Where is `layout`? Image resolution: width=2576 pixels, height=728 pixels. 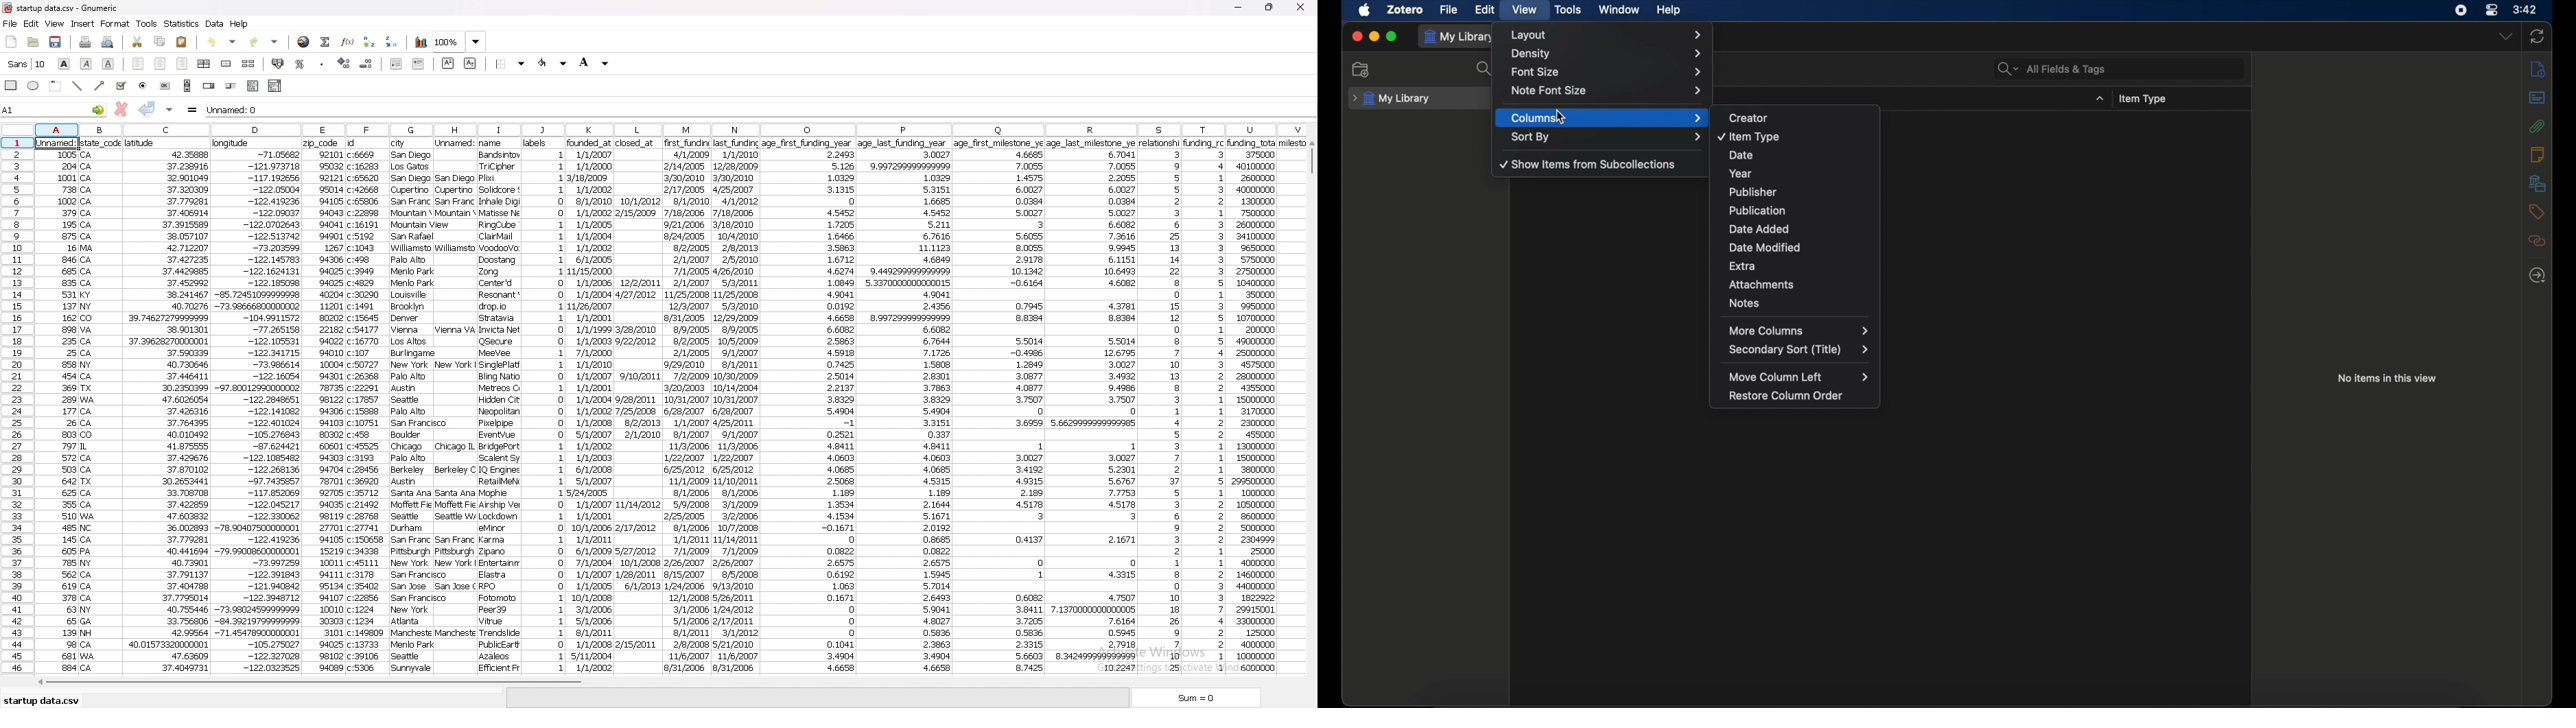 layout is located at coordinates (1606, 35).